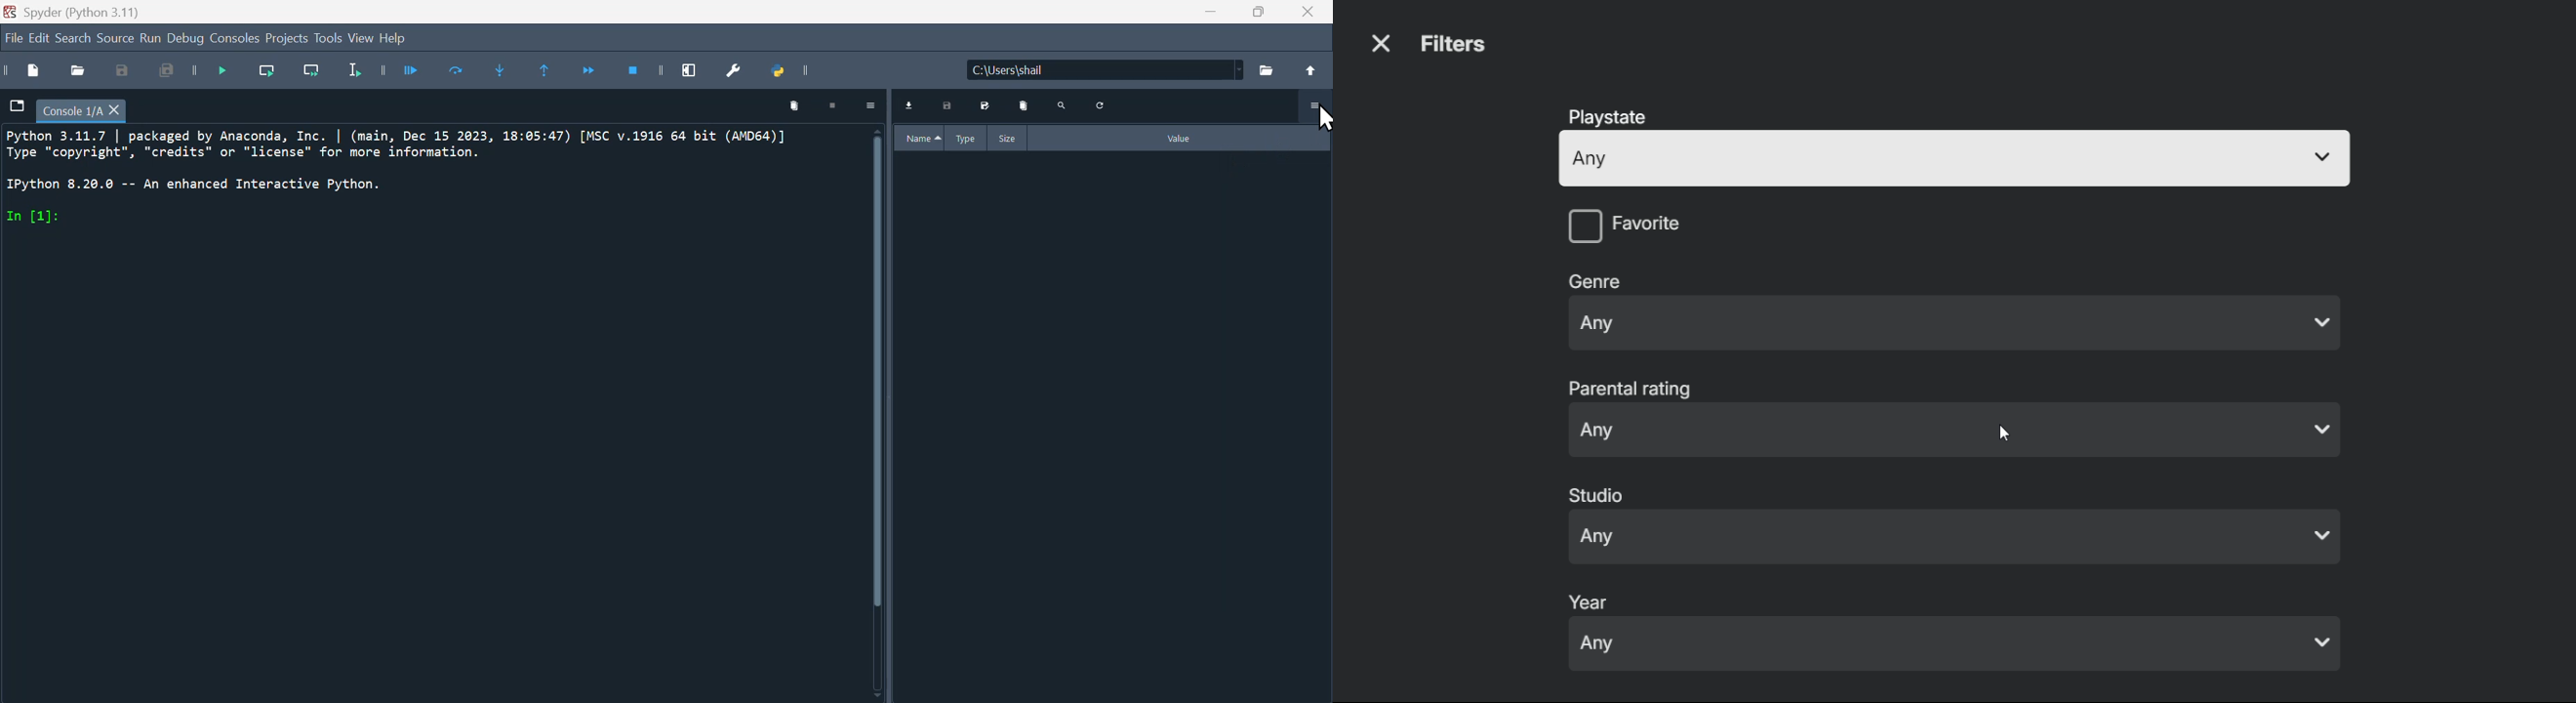  I want to click on Value, so click(1147, 137).